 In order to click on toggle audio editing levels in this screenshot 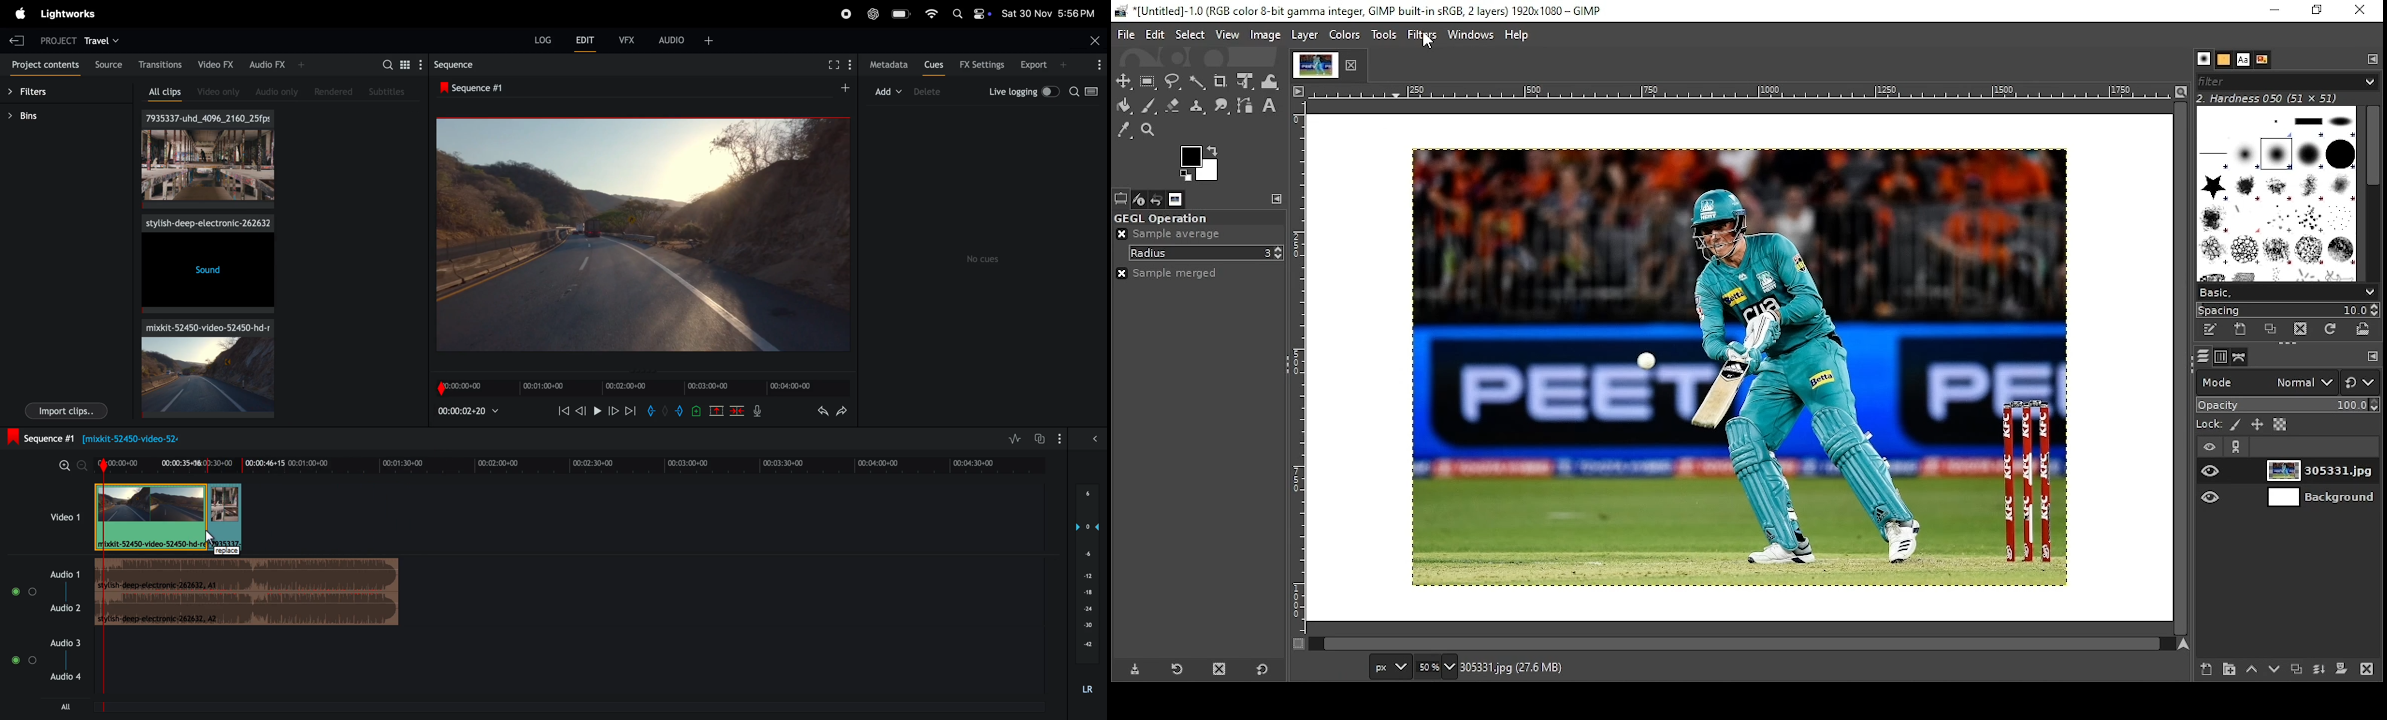, I will do `click(1012, 438)`.